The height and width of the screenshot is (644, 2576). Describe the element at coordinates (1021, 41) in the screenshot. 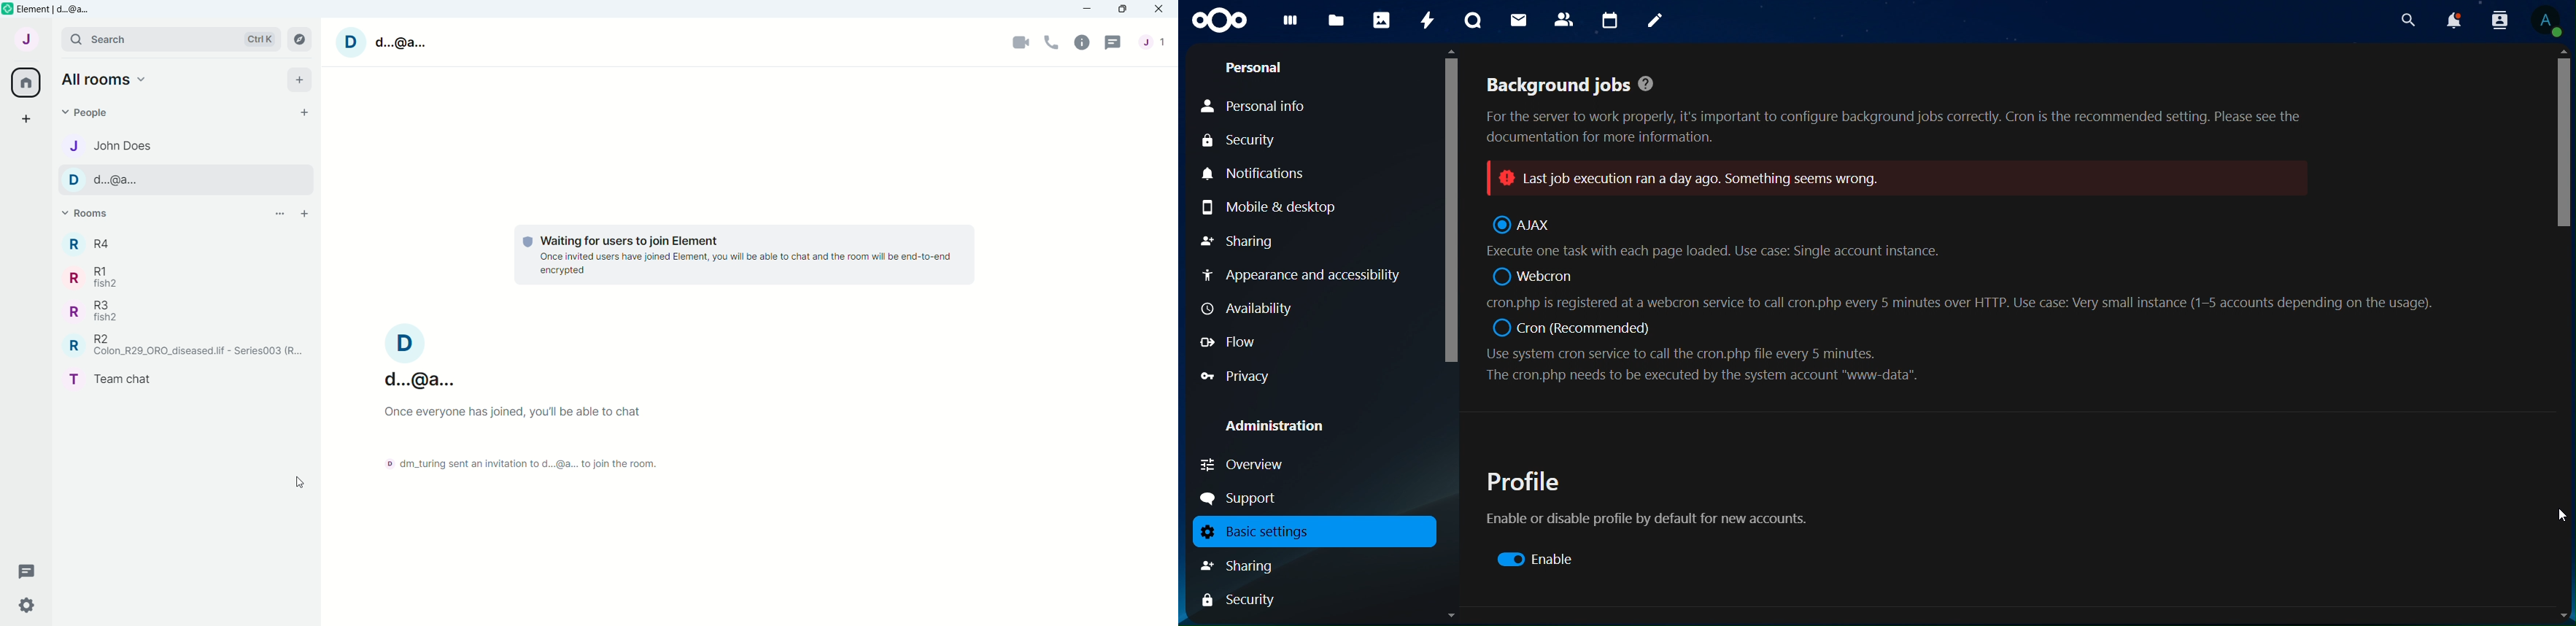

I see `Video call` at that location.